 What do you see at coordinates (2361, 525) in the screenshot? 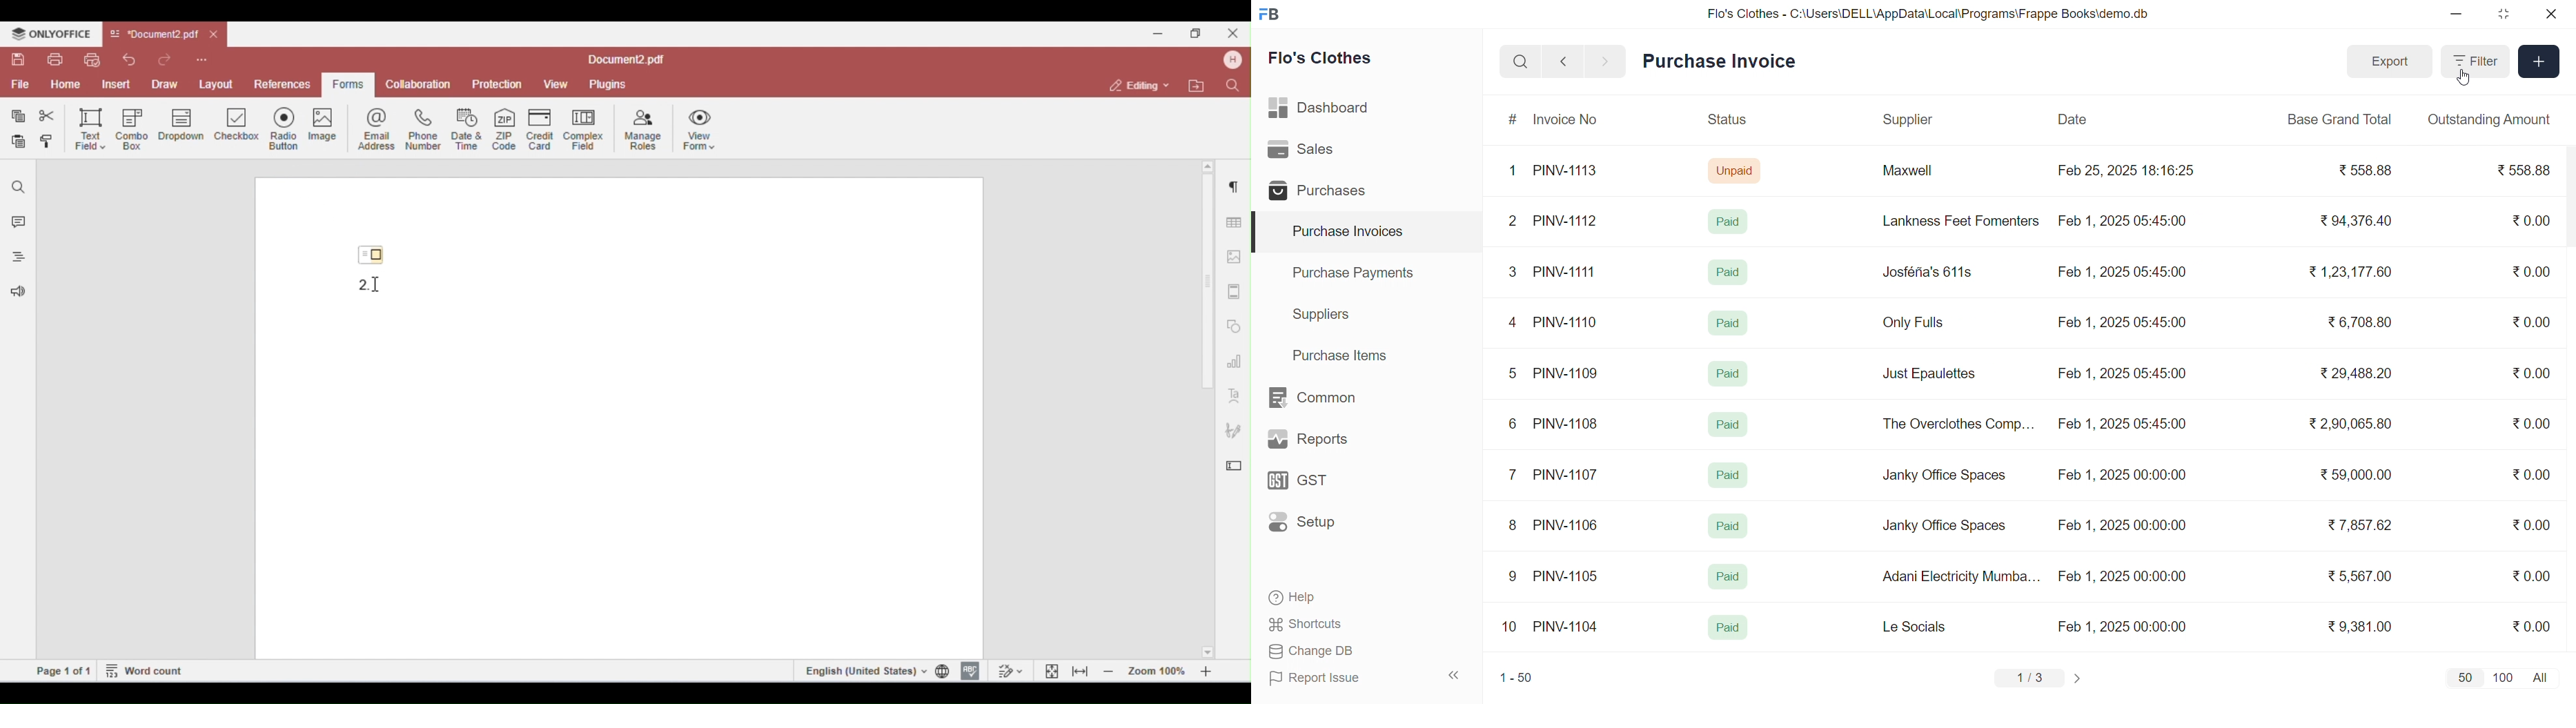
I see `₹ 7,857.62` at bounding box center [2361, 525].